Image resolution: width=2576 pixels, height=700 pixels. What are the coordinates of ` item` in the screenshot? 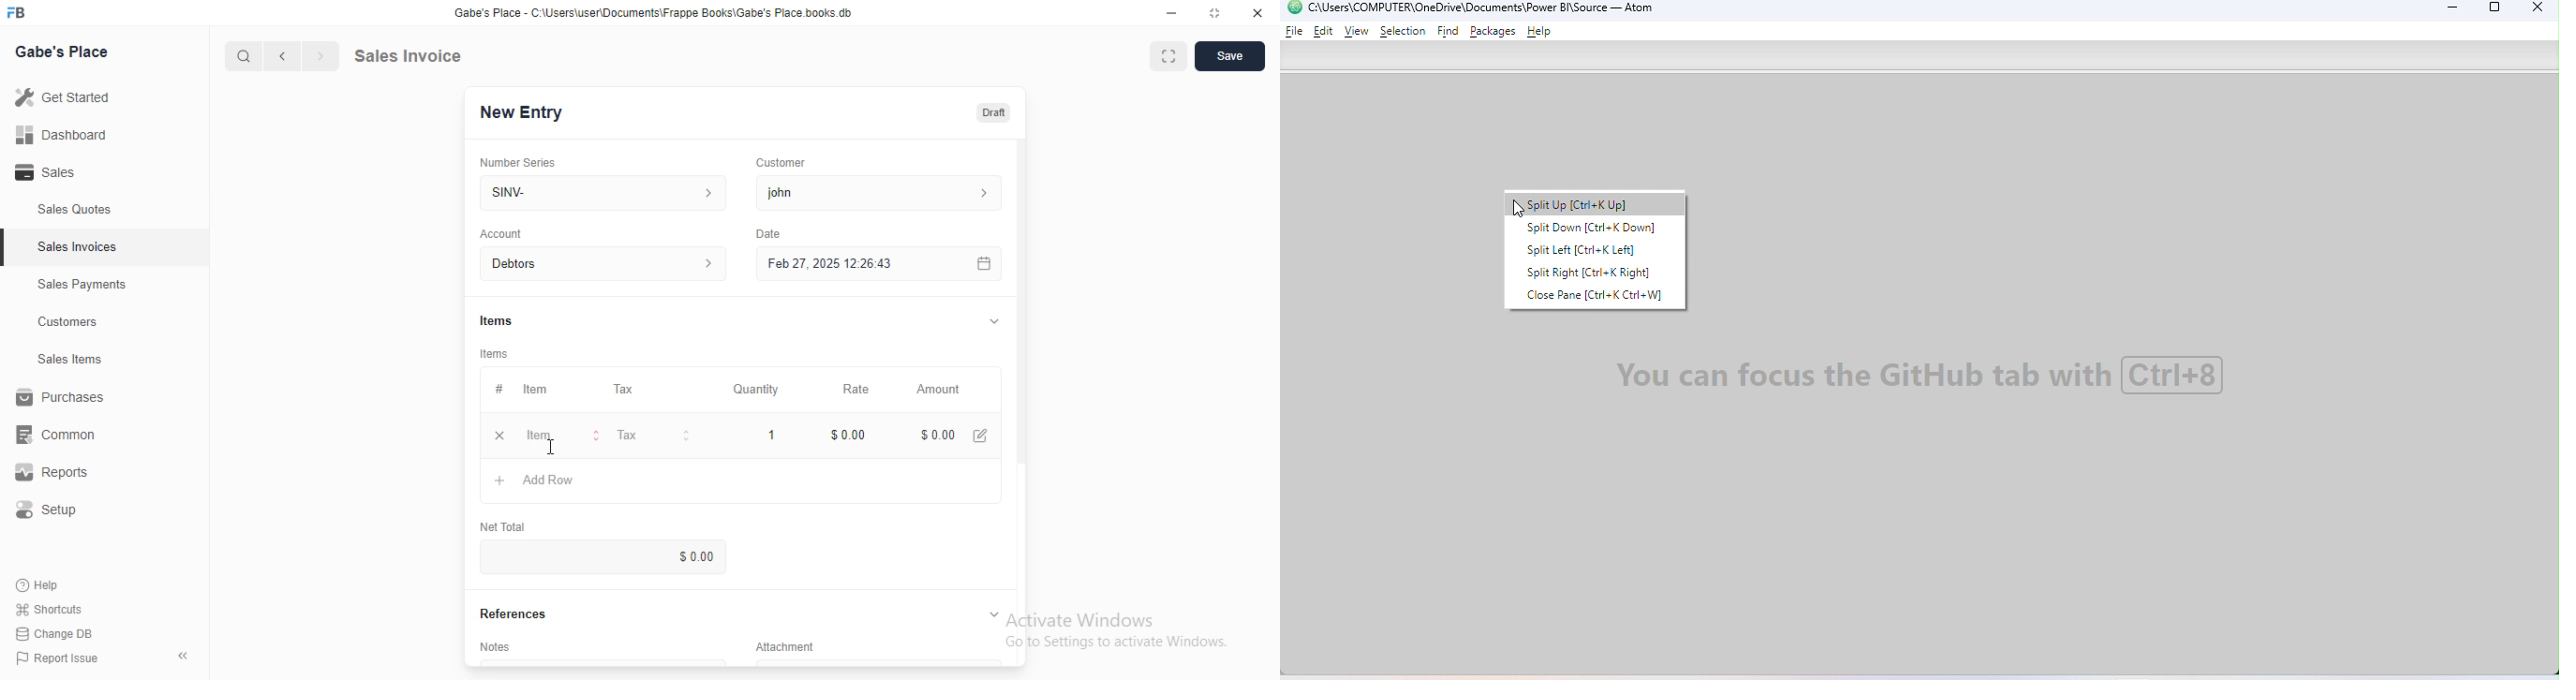 It's located at (563, 436).